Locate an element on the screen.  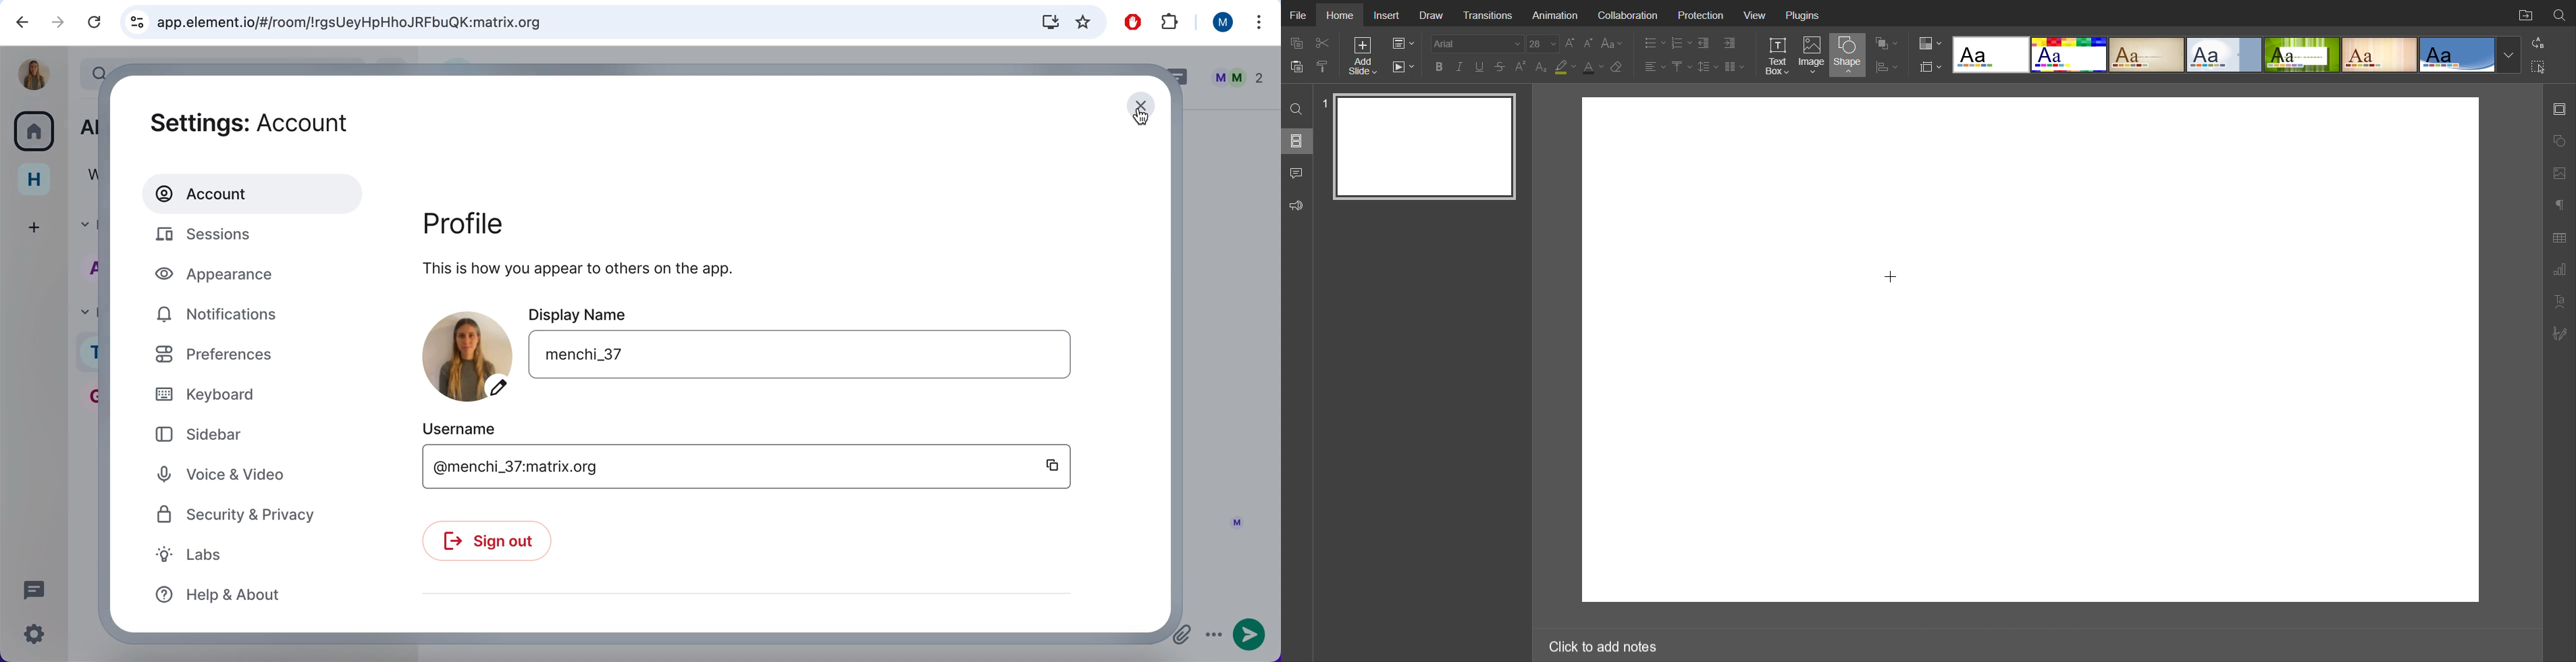
keyboard is located at coordinates (223, 394).